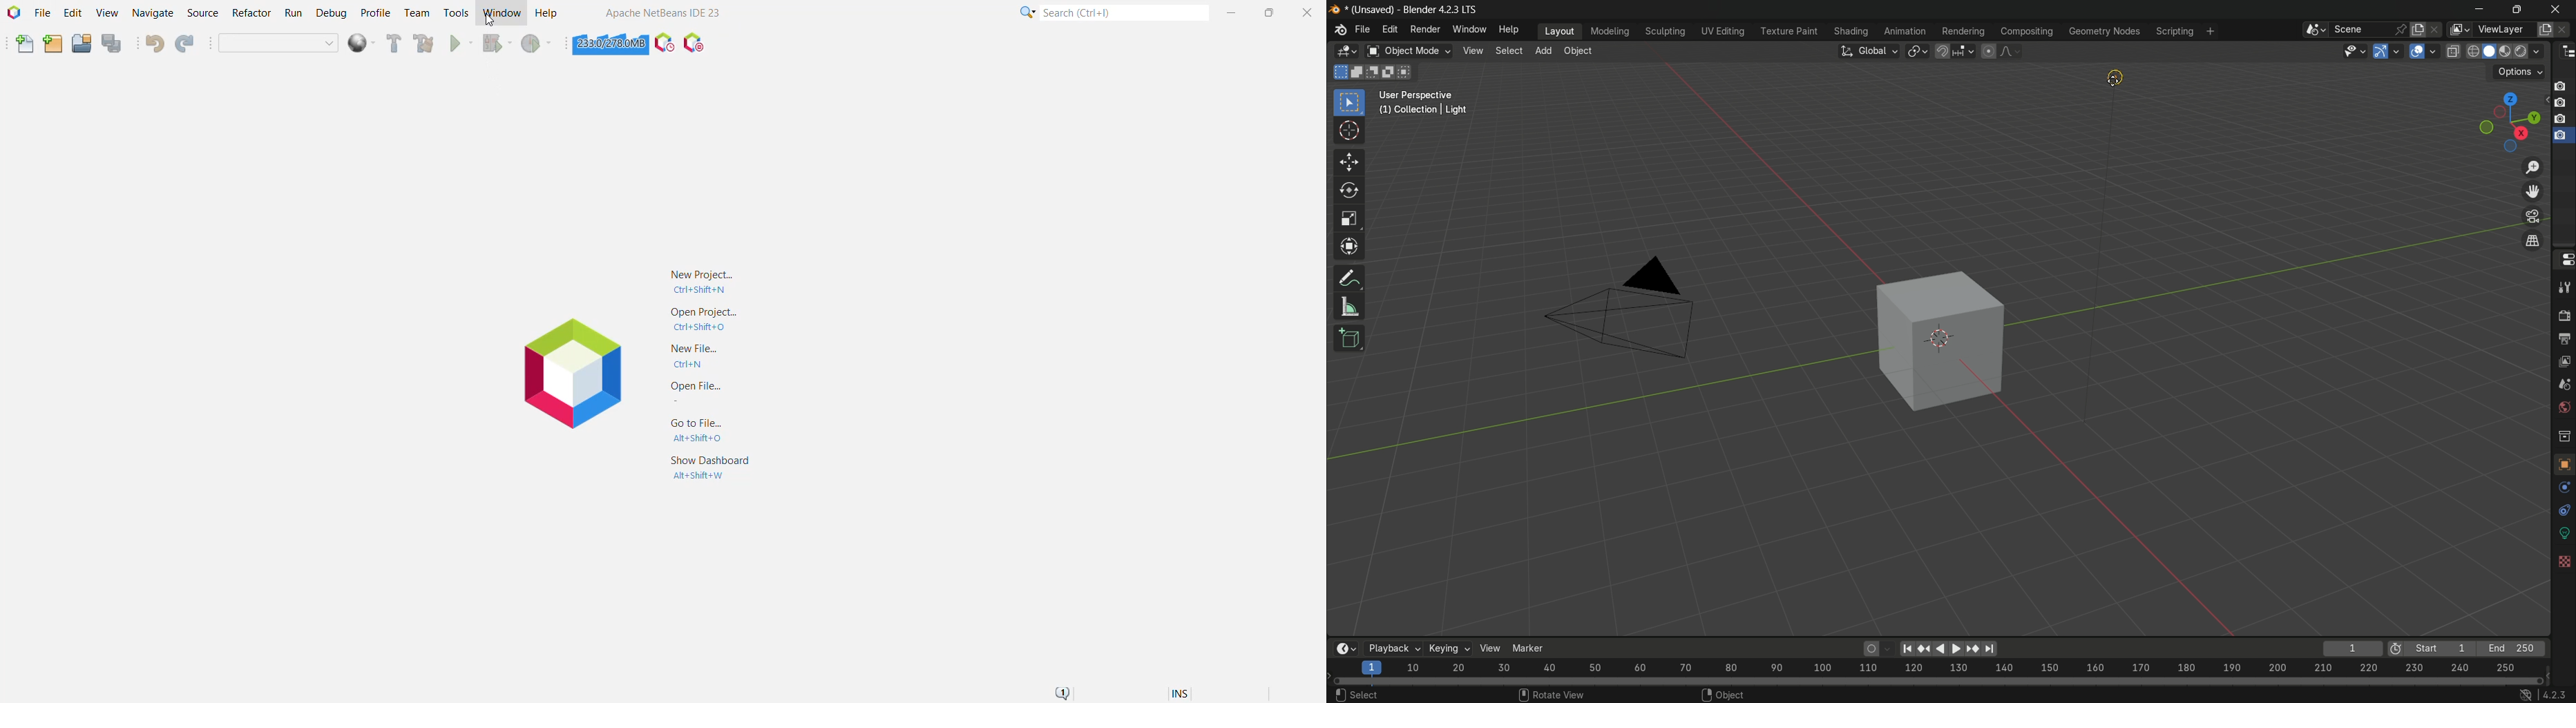 This screenshot has height=728, width=2576. Describe the element at coordinates (2564, 260) in the screenshot. I see `properties` at that location.